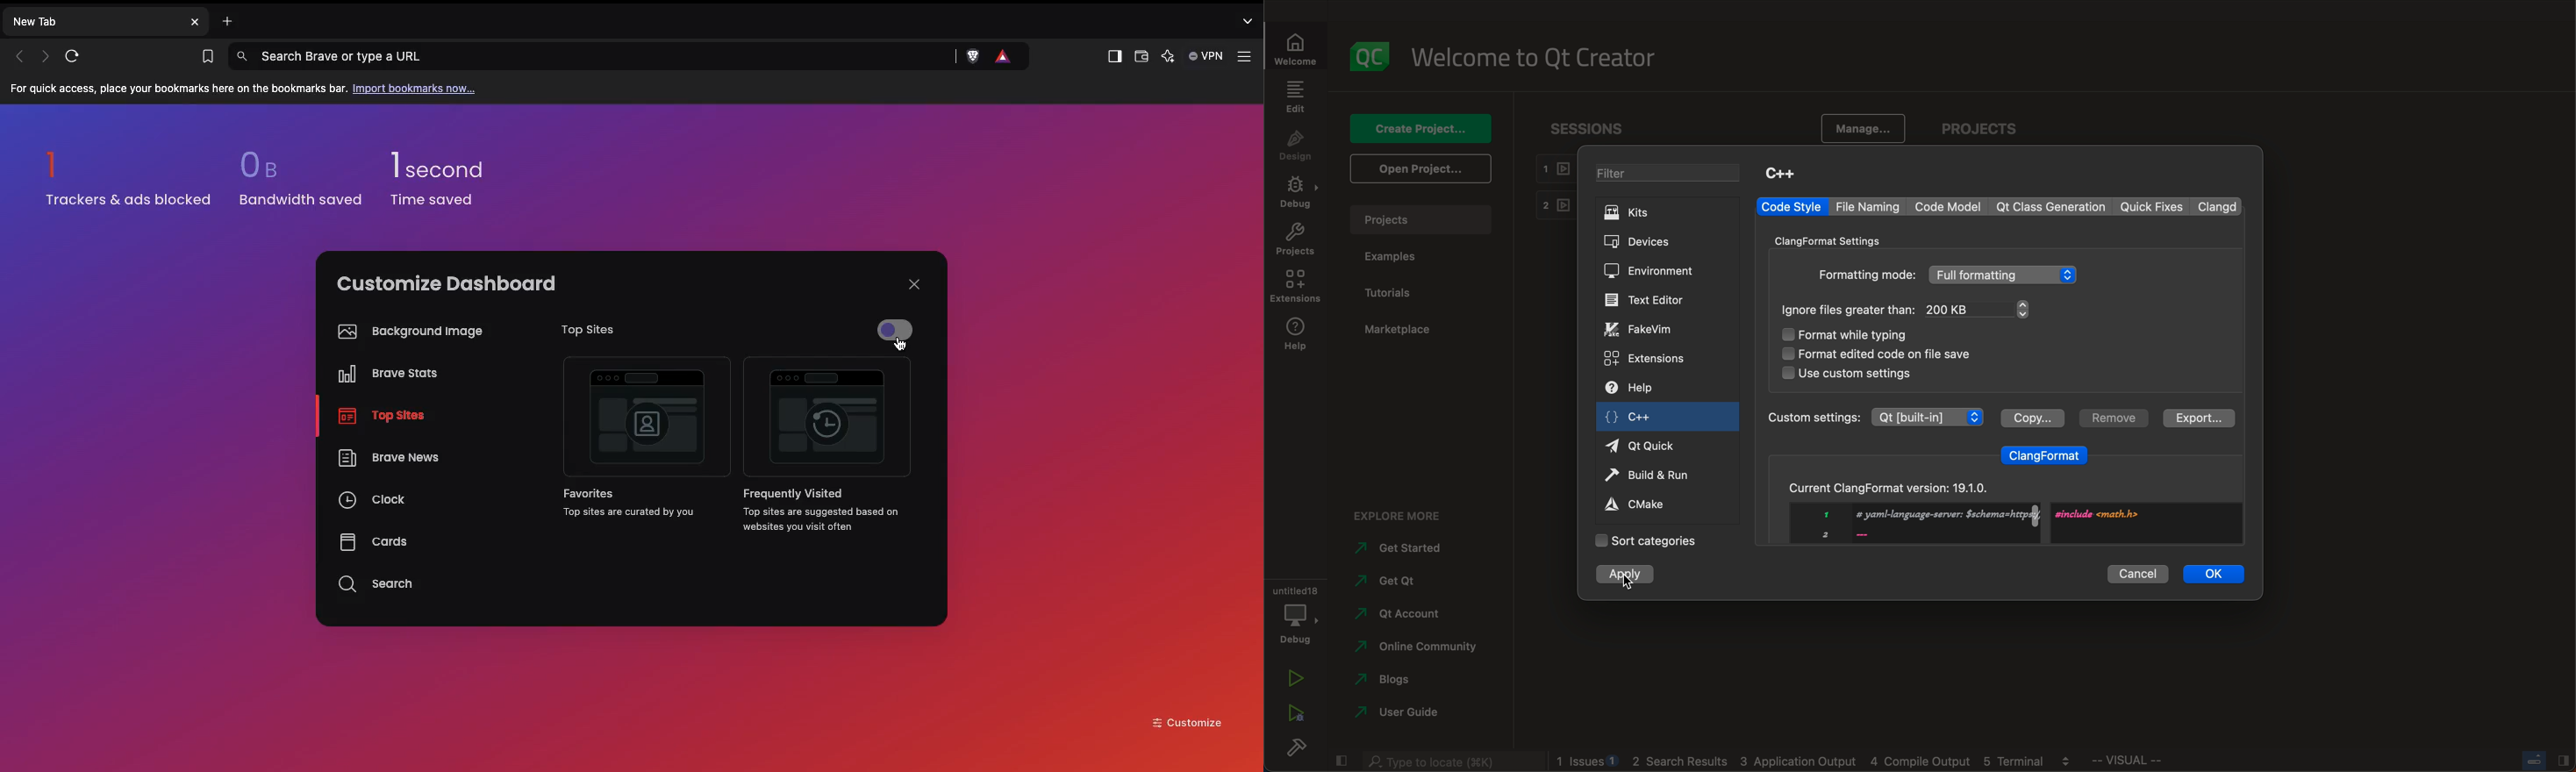 Image resolution: width=2576 pixels, height=784 pixels. Describe the element at coordinates (1640, 419) in the screenshot. I see `c++` at that location.